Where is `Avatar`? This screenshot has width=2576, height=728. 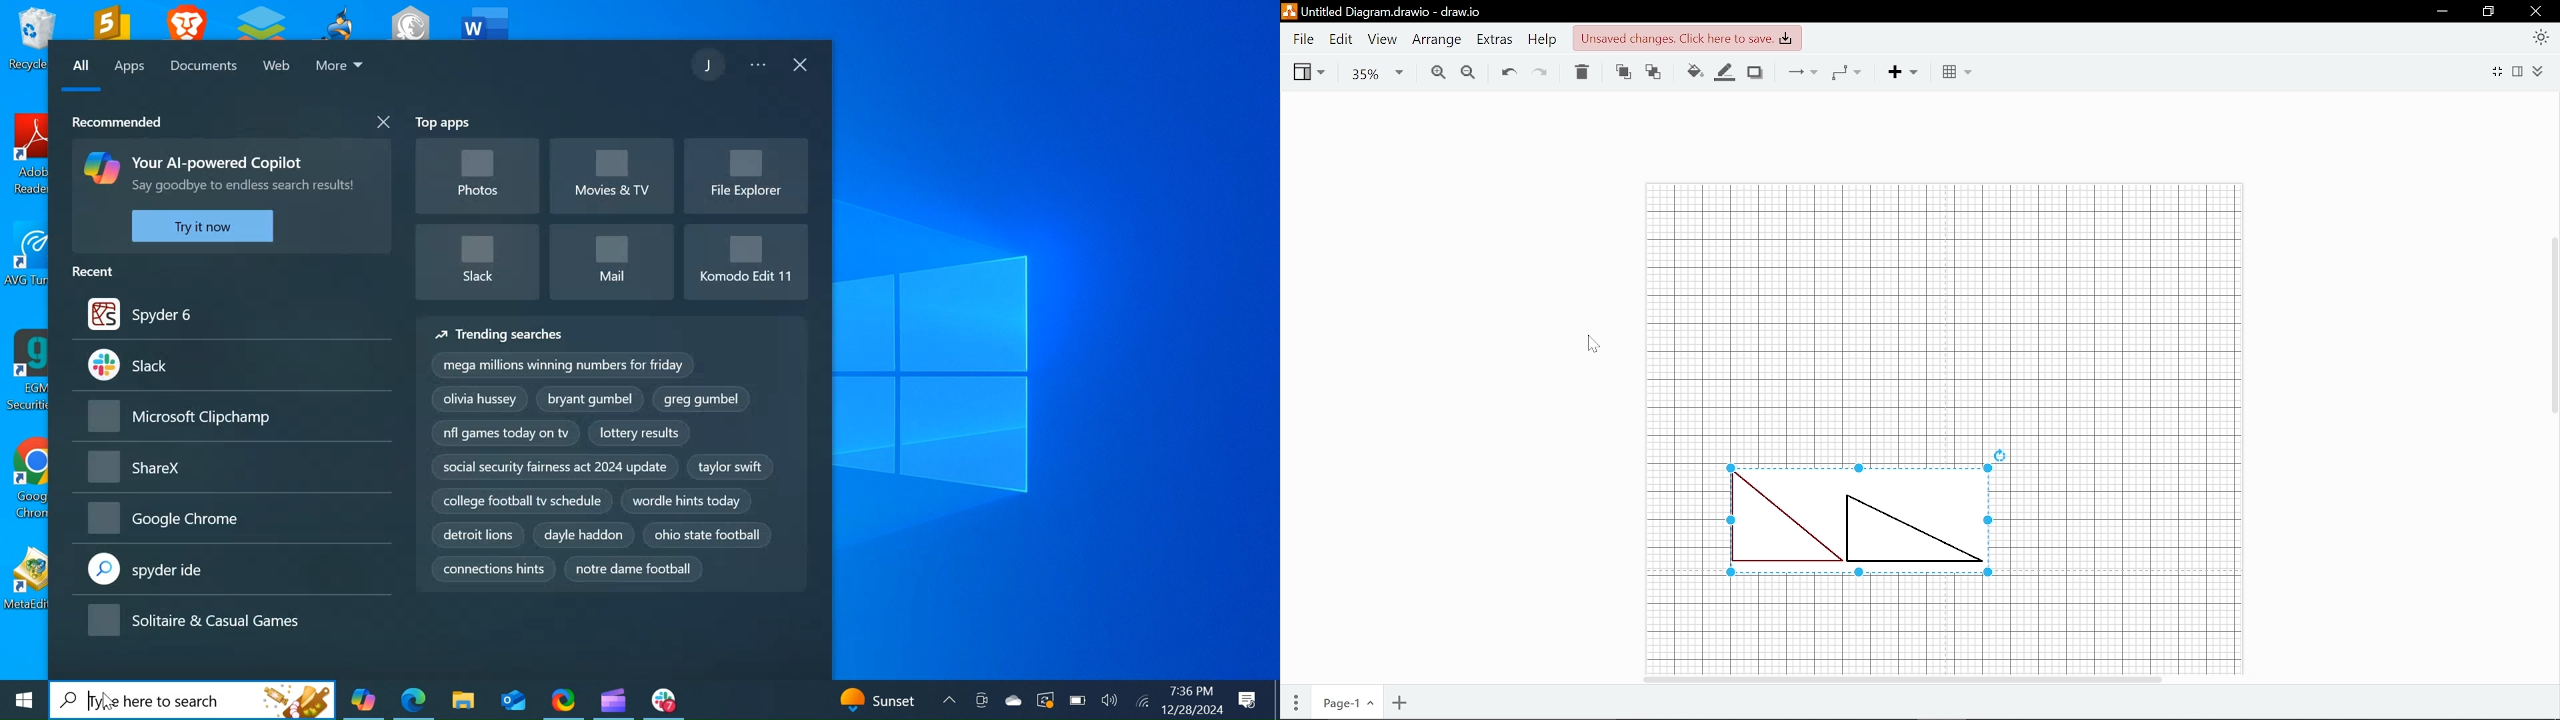
Avatar is located at coordinates (710, 64).